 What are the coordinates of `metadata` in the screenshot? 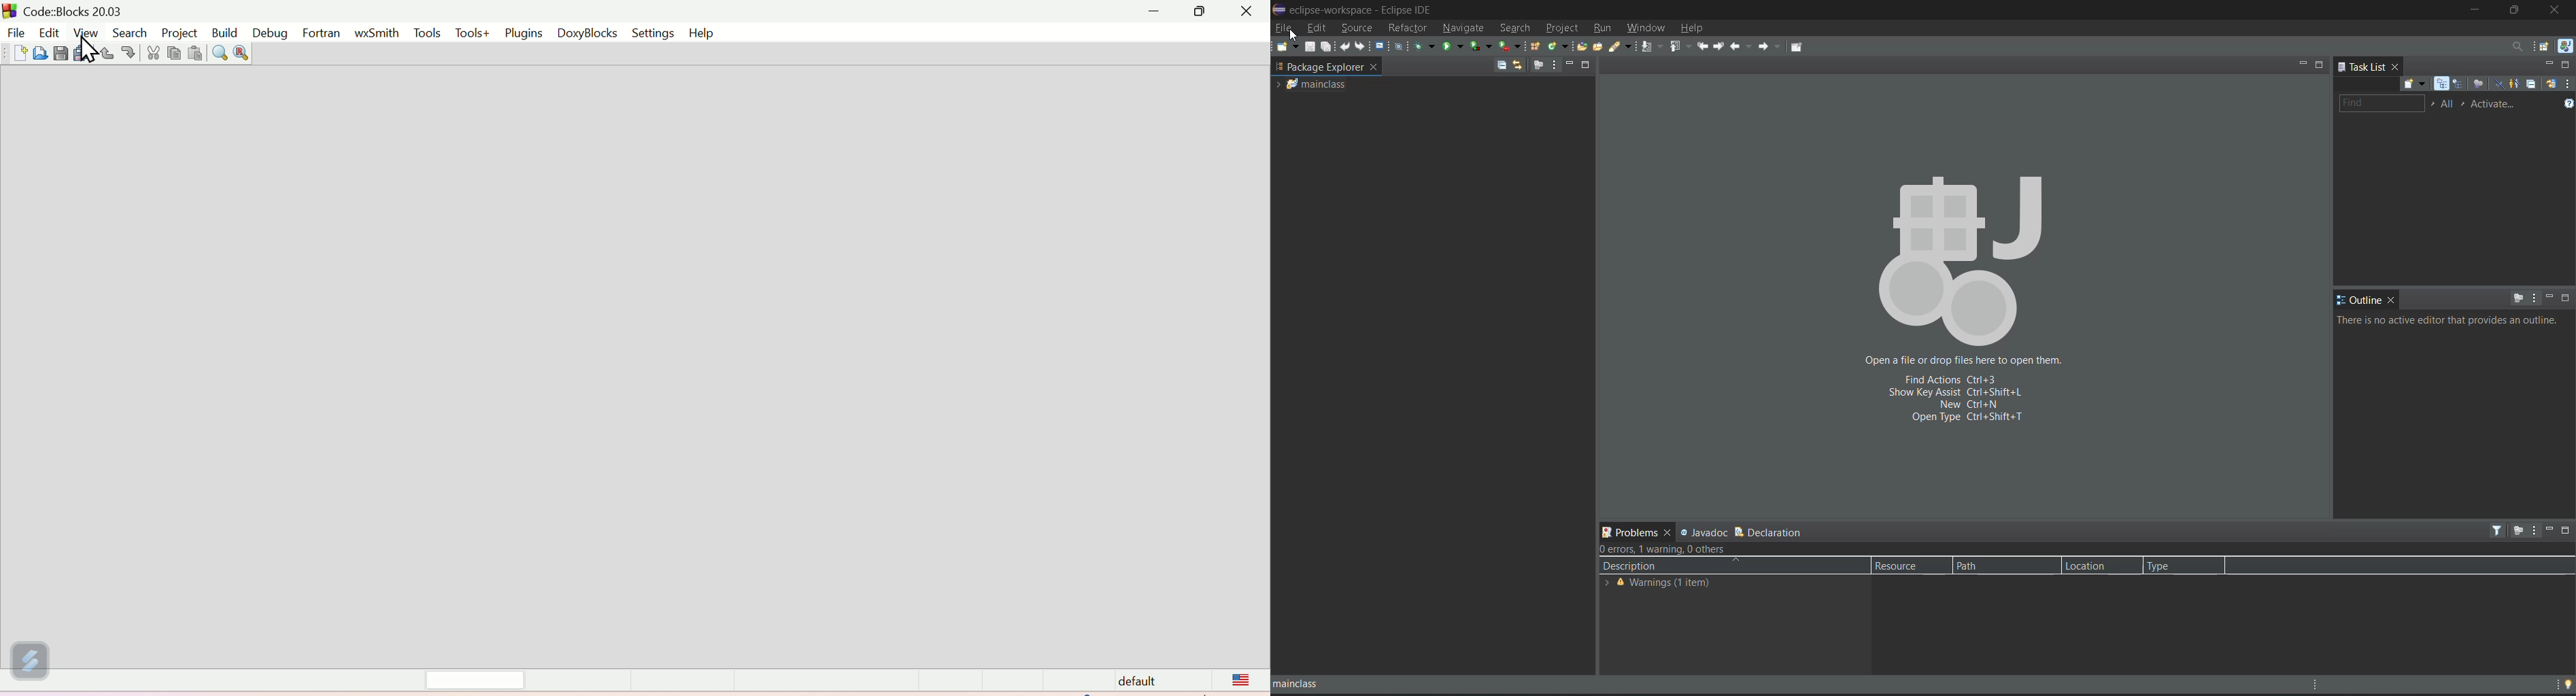 It's located at (1676, 550).